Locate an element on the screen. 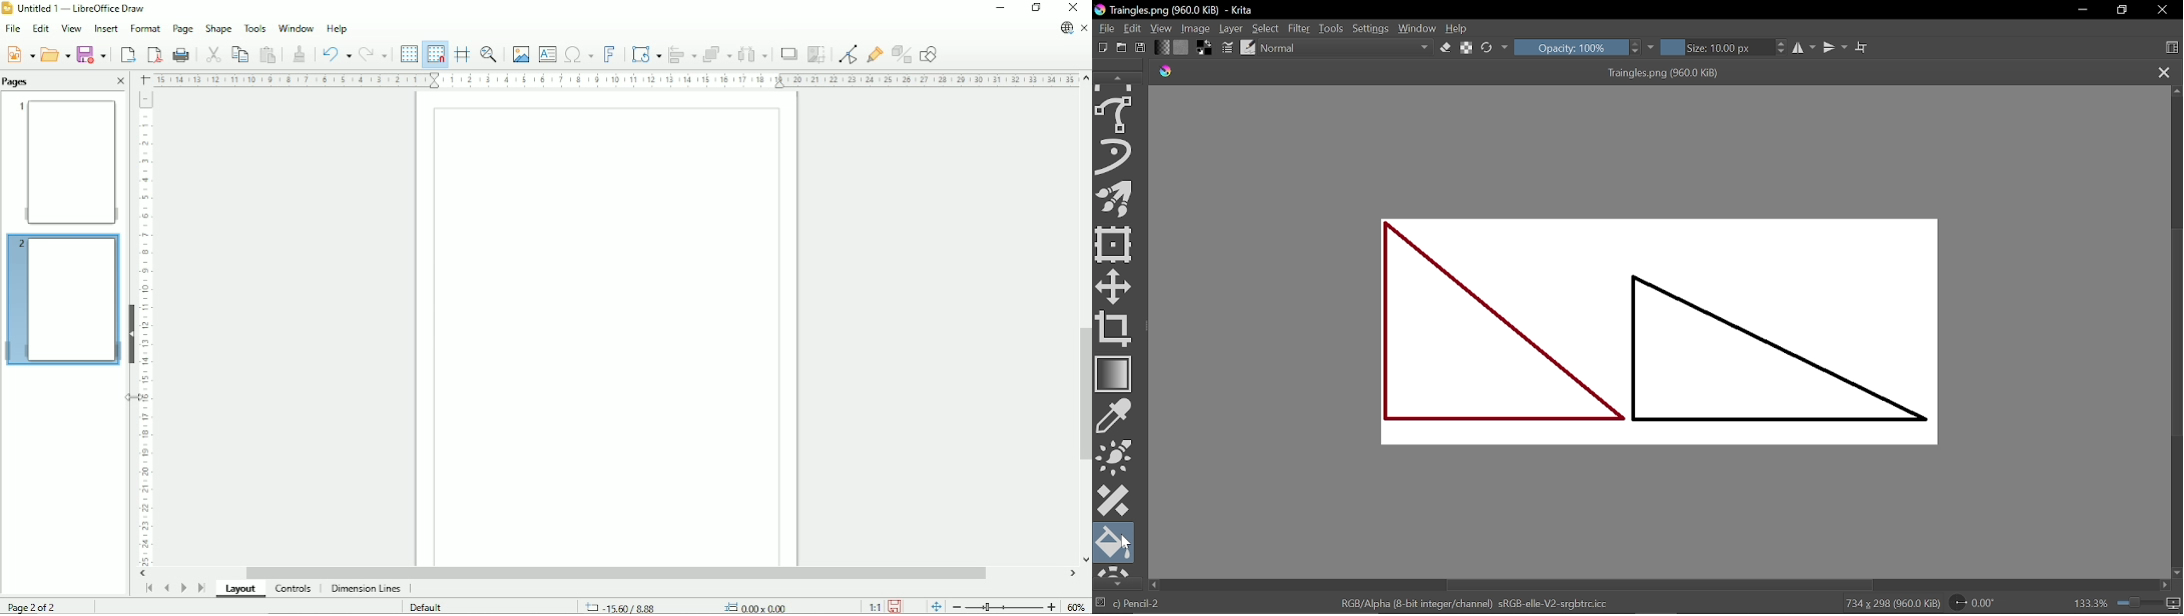 The width and height of the screenshot is (2184, 616). Triangles.png (960.0 KiB) is located at coordinates (1670, 74).